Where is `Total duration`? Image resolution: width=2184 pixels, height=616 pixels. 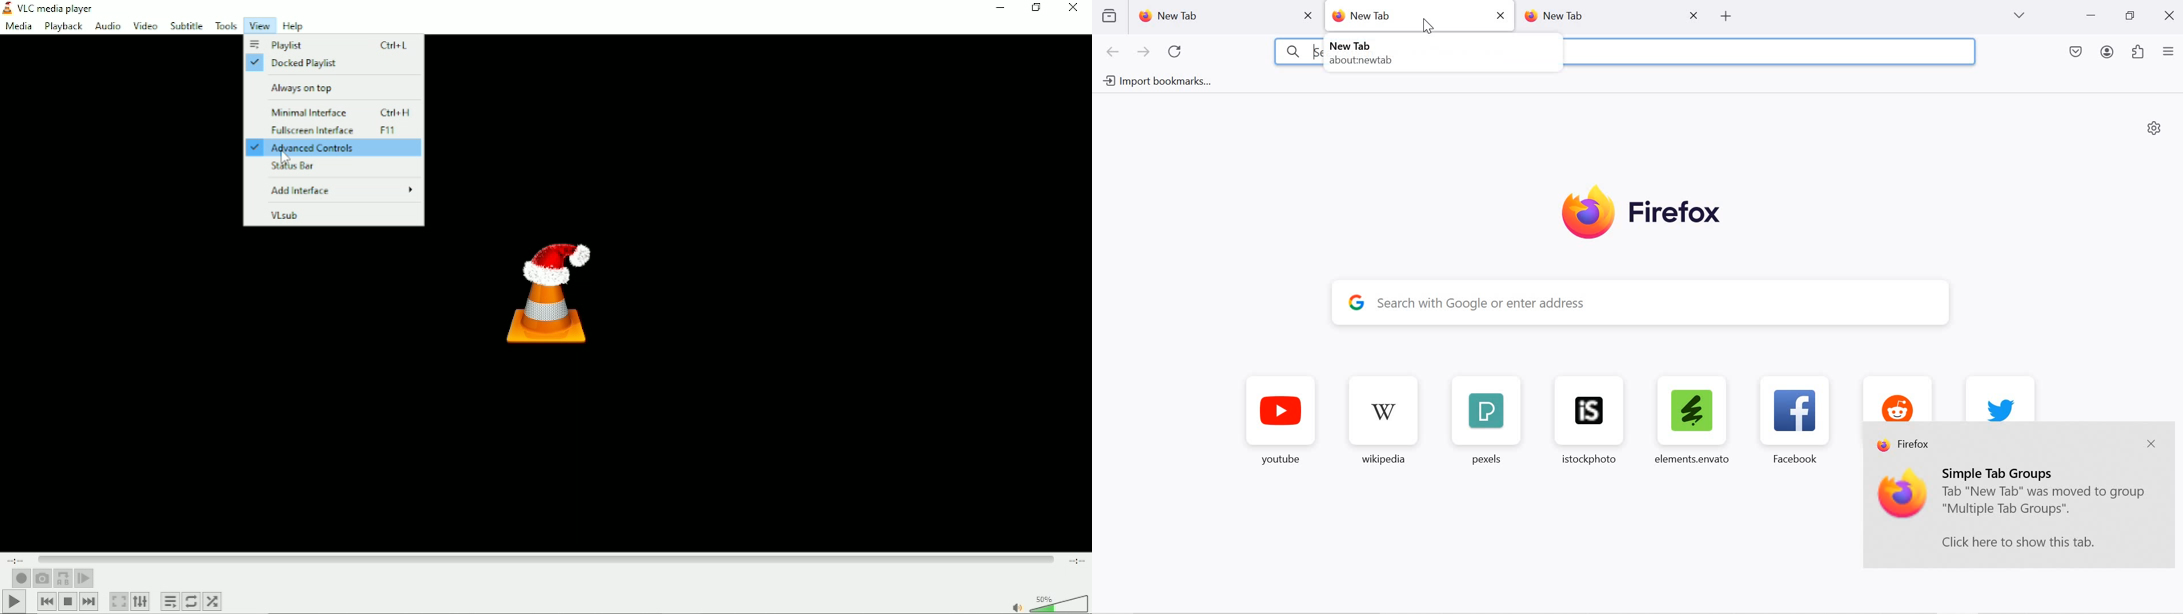
Total duration is located at coordinates (1076, 560).